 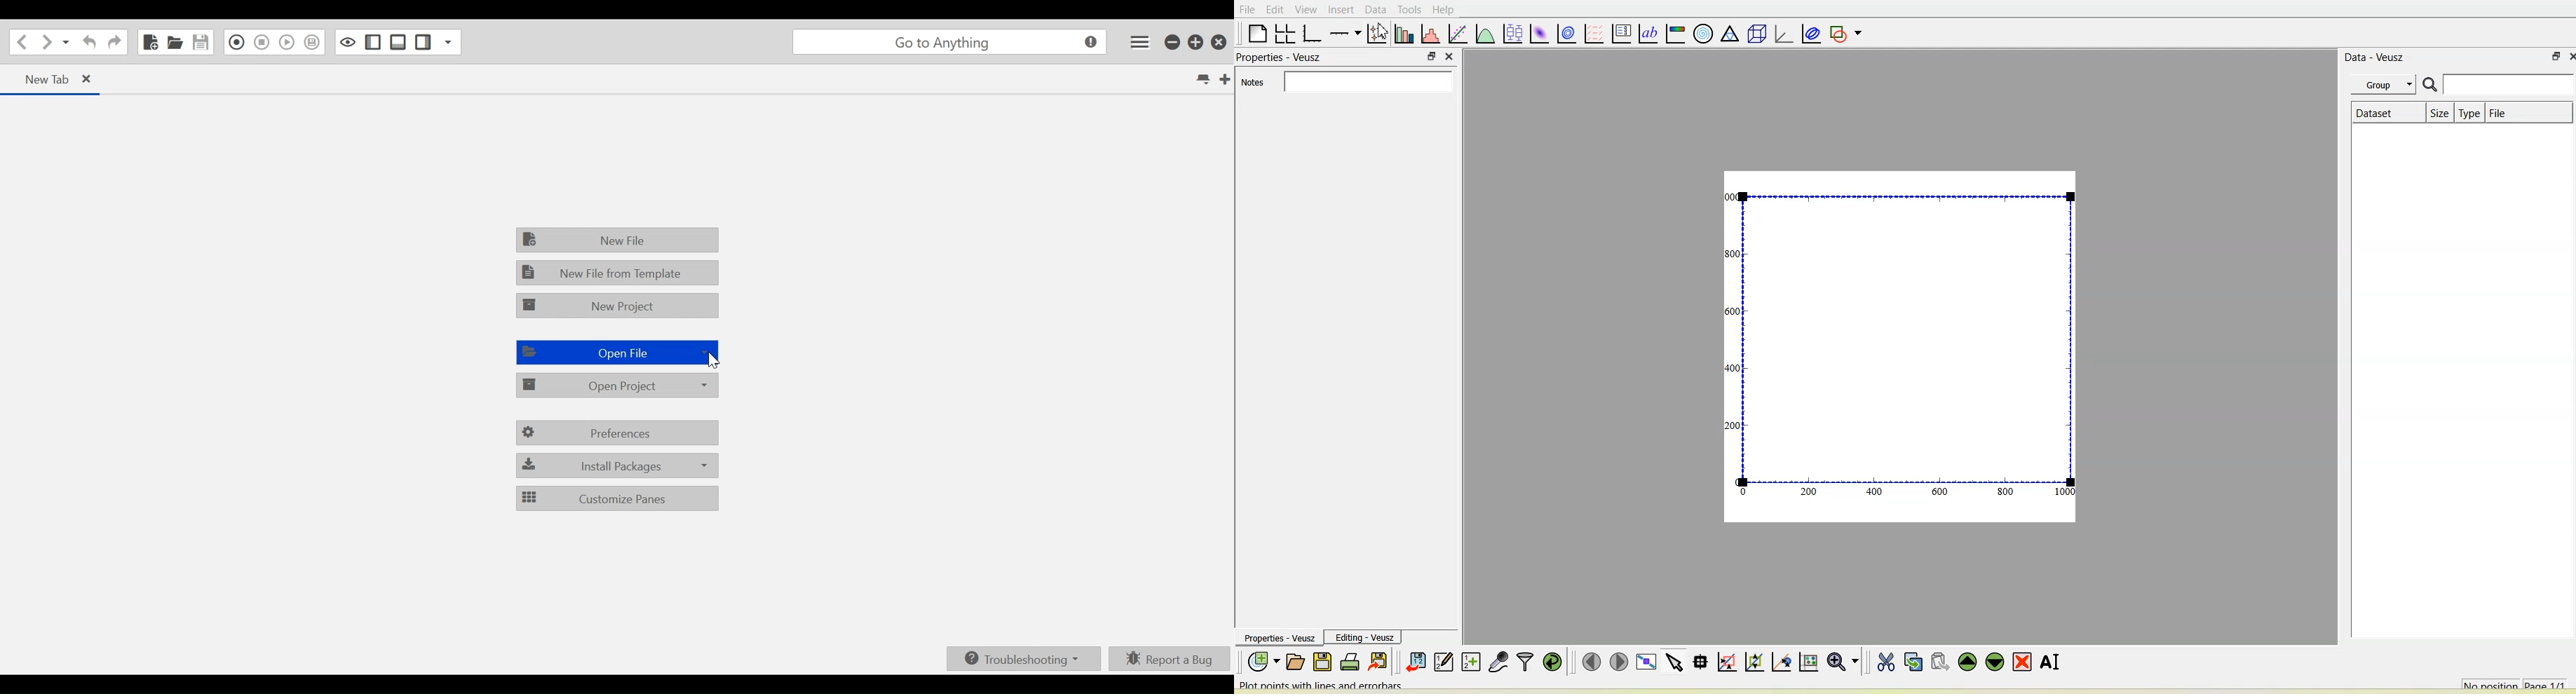 I want to click on Editing-Veusz, so click(x=1363, y=637).